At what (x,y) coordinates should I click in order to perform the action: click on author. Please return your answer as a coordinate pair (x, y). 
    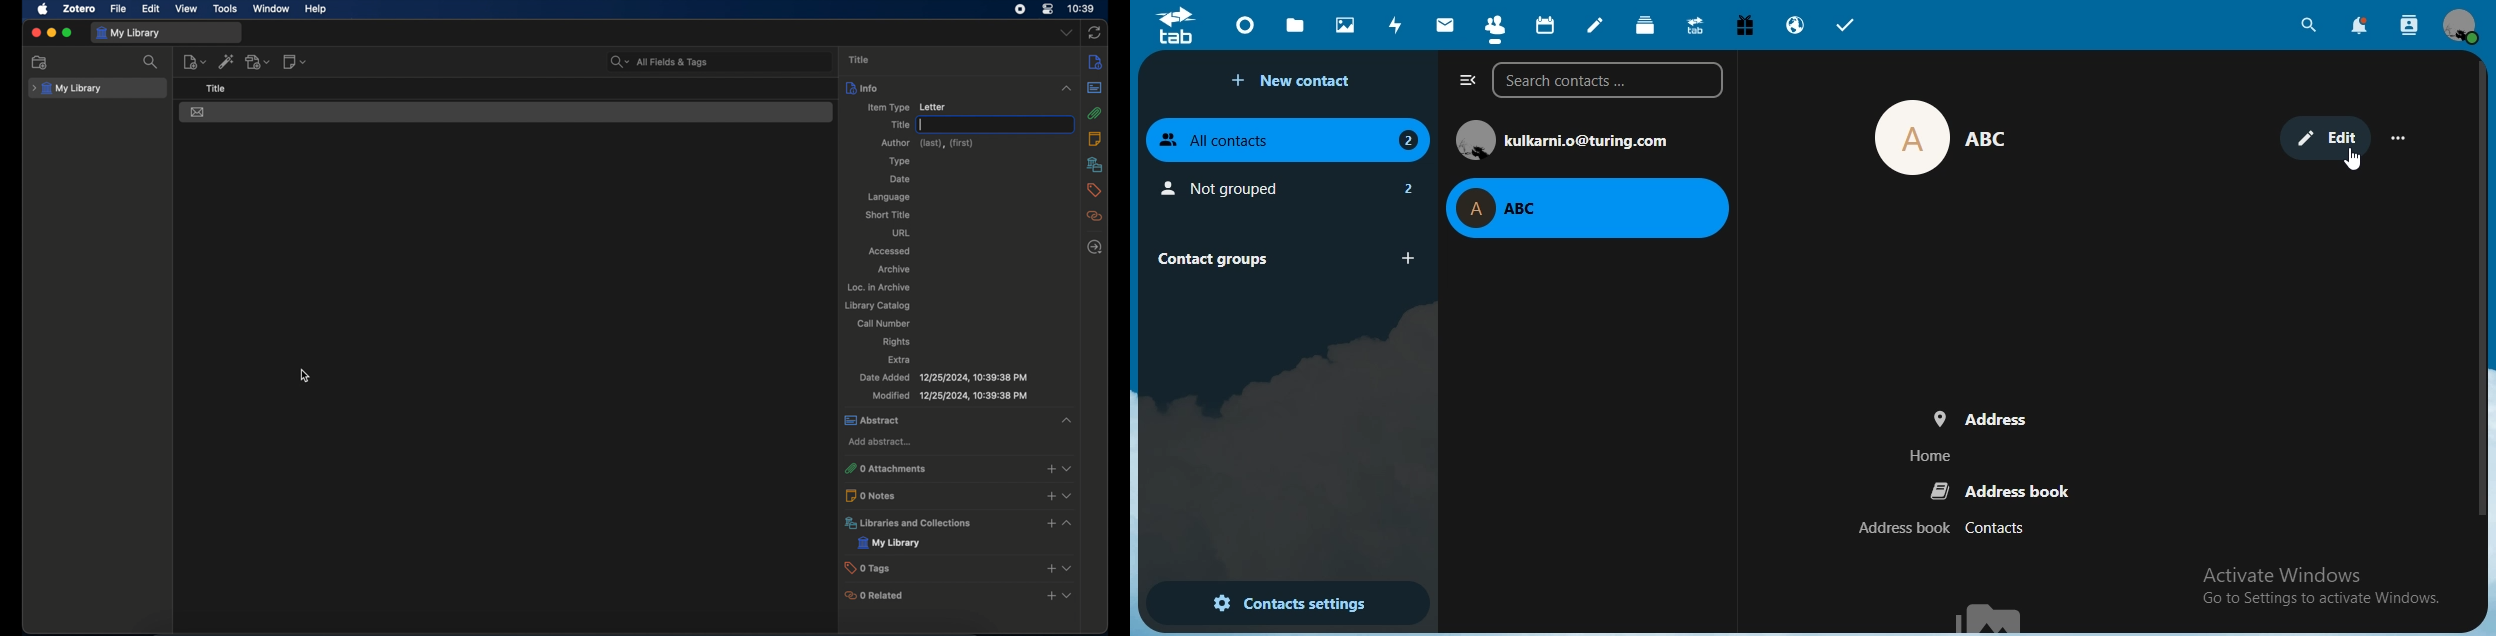
    Looking at the image, I should click on (927, 143).